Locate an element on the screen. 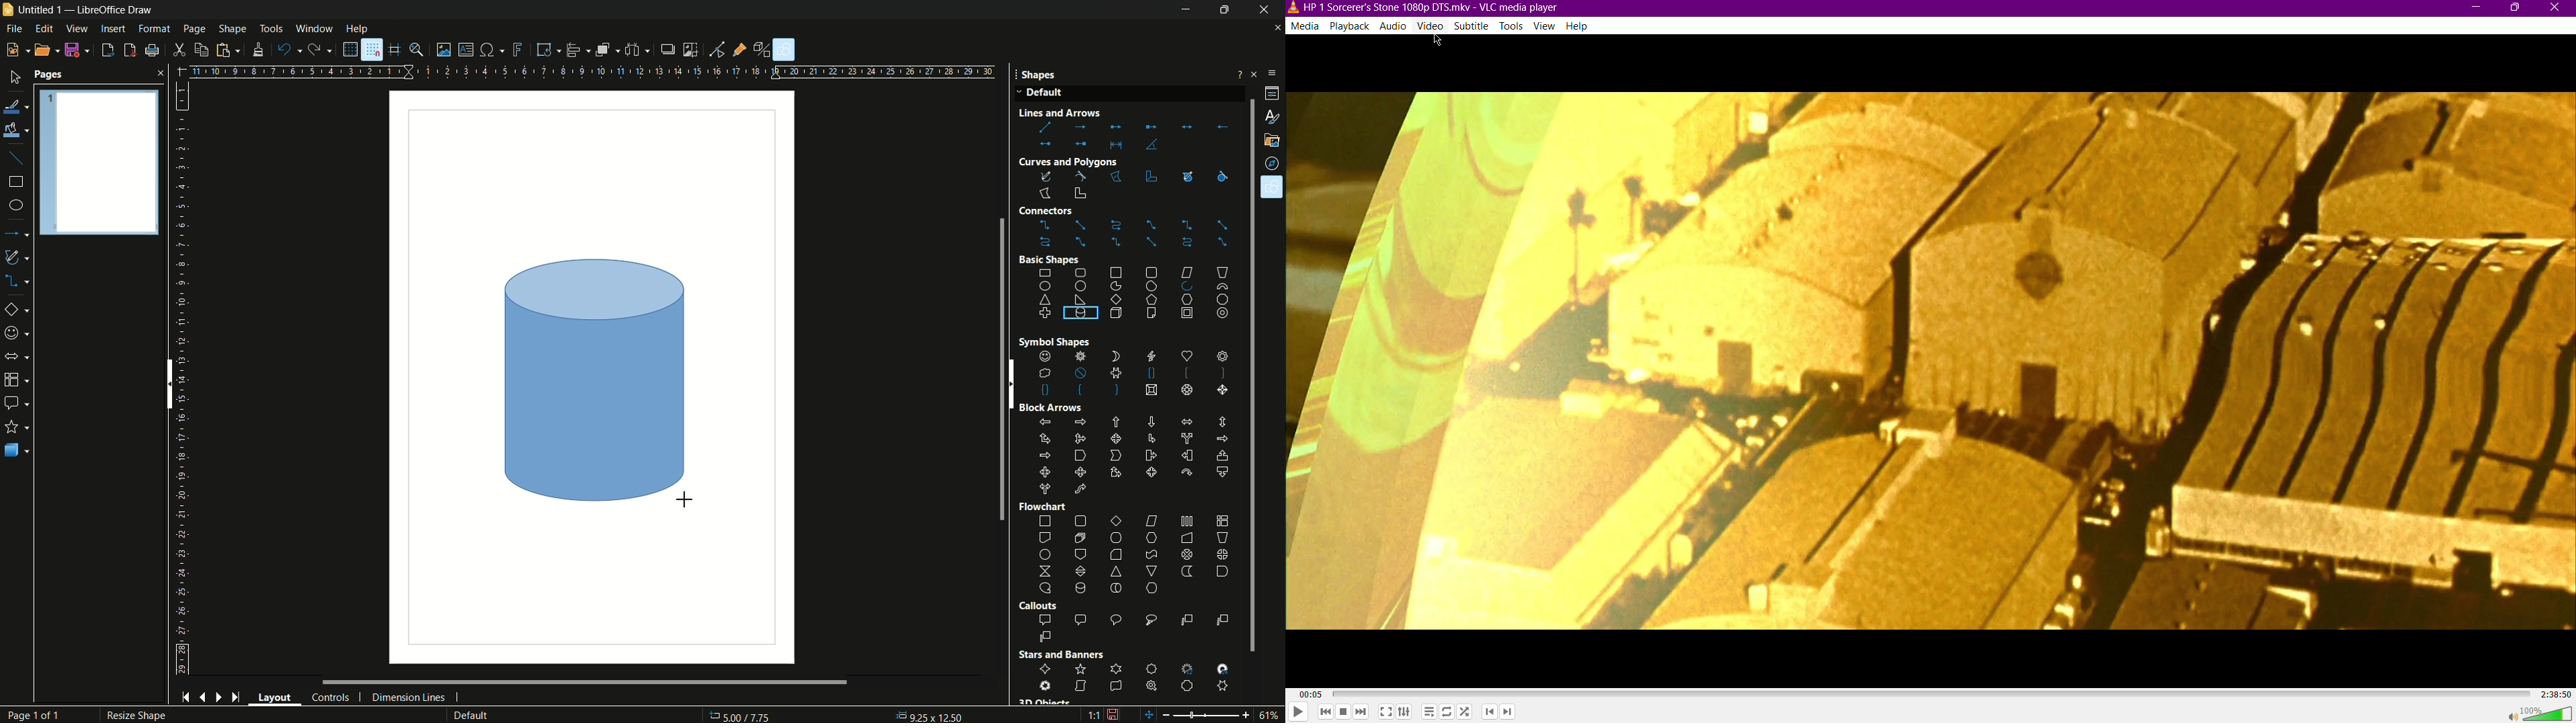 This screenshot has height=728, width=2576. line color is located at coordinates (15, 108).